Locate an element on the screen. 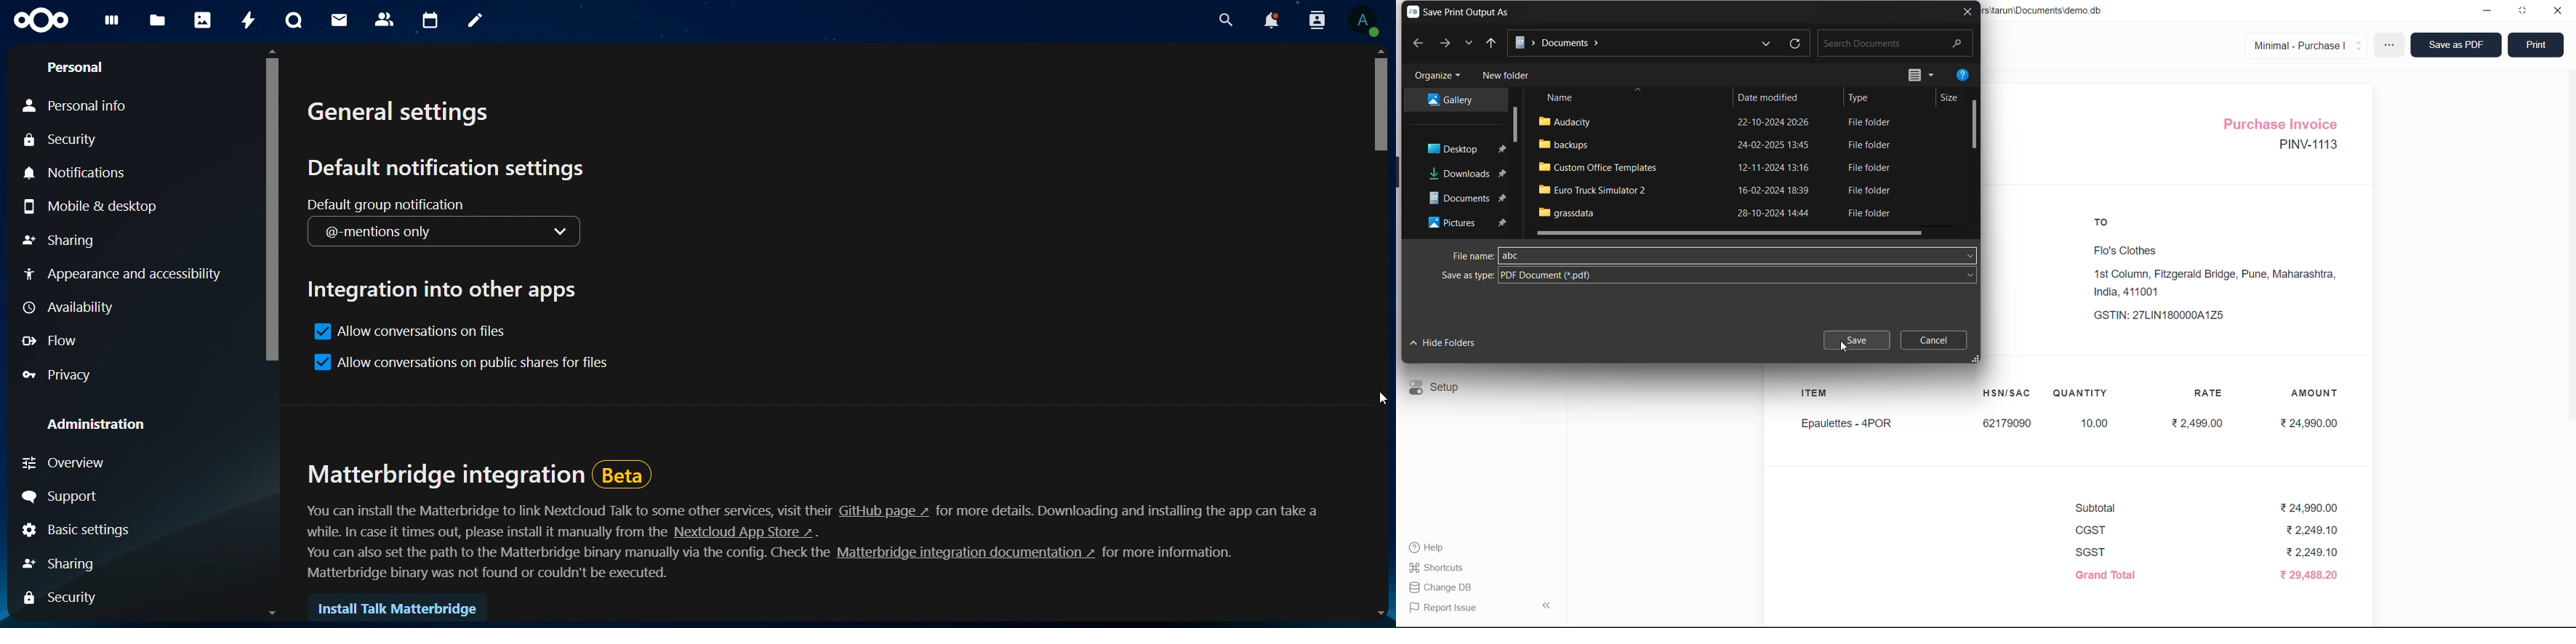 This screenshot has width=2576, height=644. backups is located at coordinates (1570, 144).